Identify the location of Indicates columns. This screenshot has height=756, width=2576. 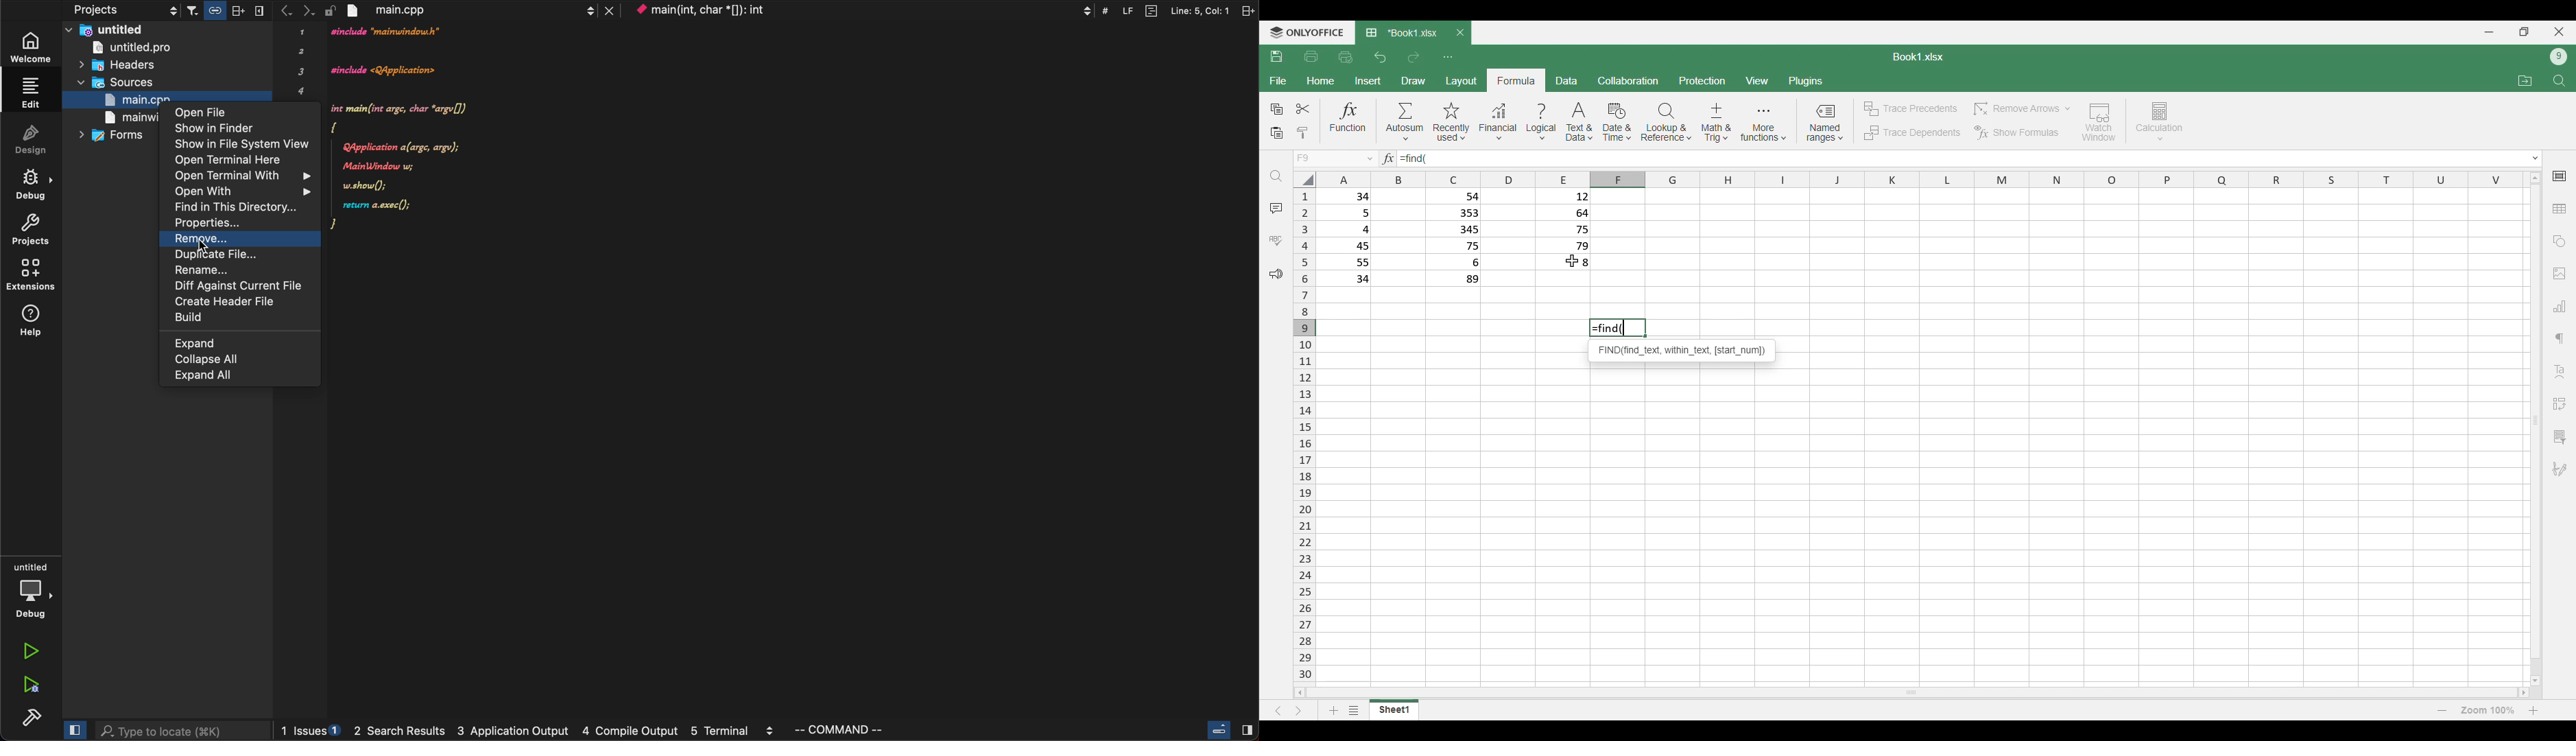
(1916, 180).